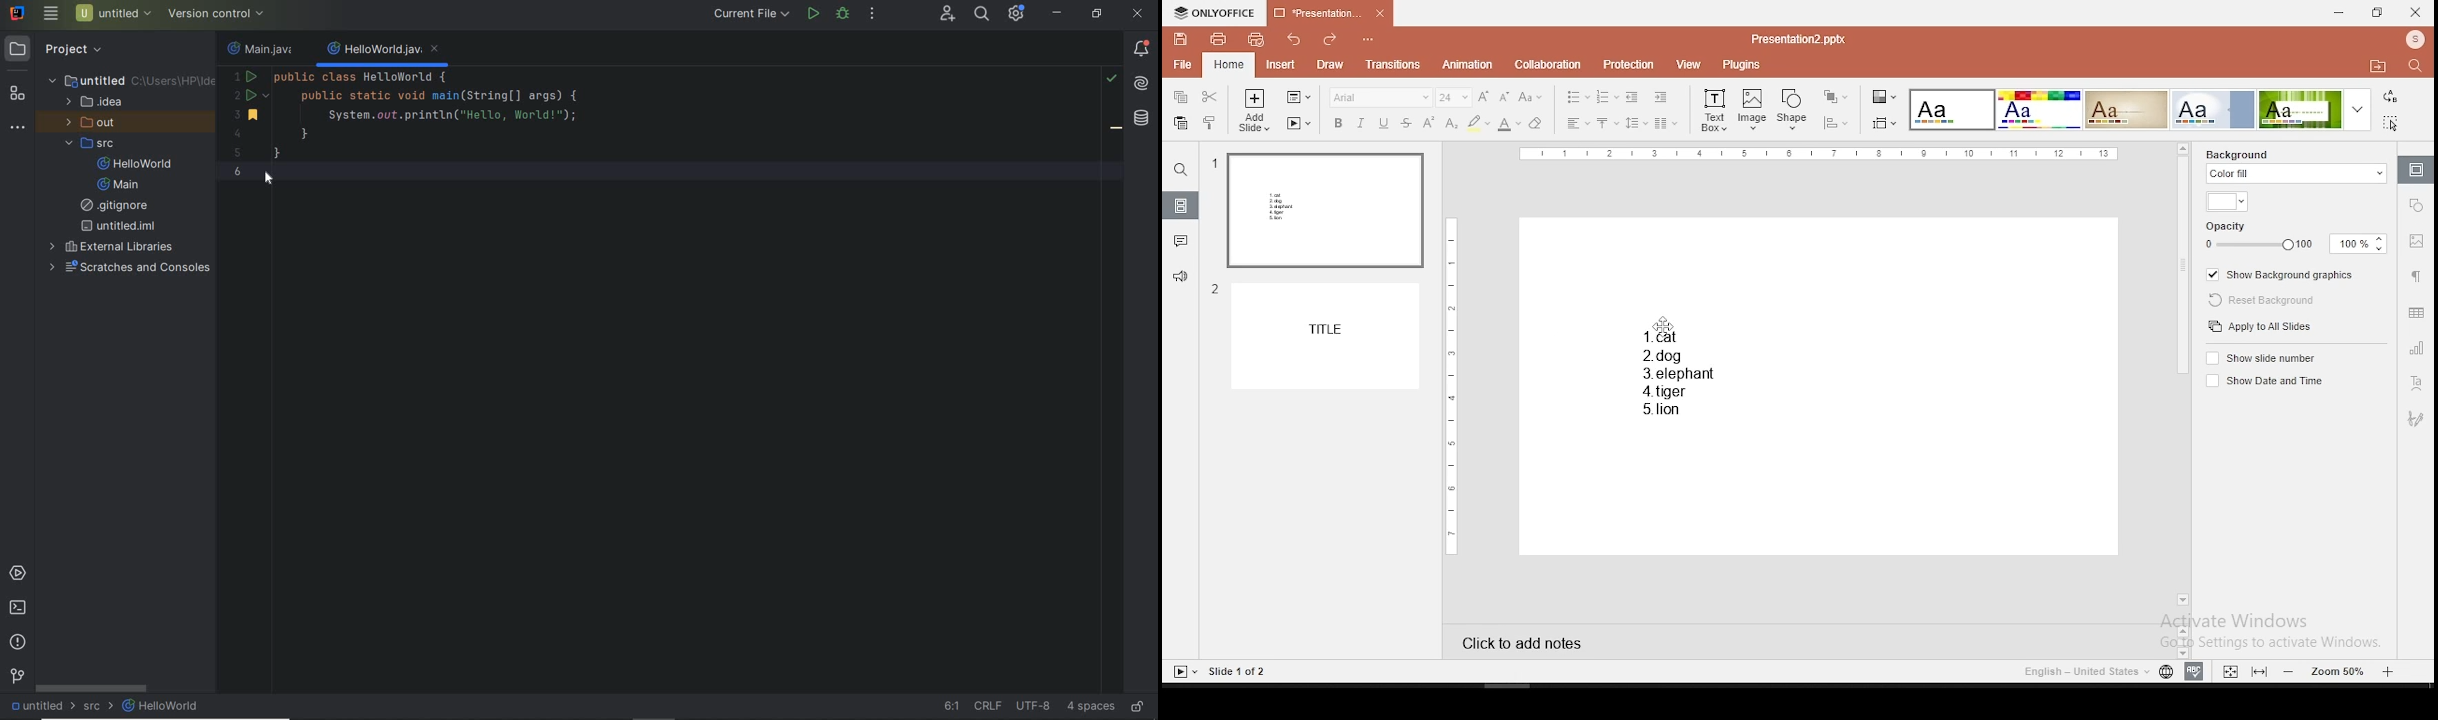  Describe the element at coordinates (1743, 65) in the screenshot. I see `plugins` at that location.